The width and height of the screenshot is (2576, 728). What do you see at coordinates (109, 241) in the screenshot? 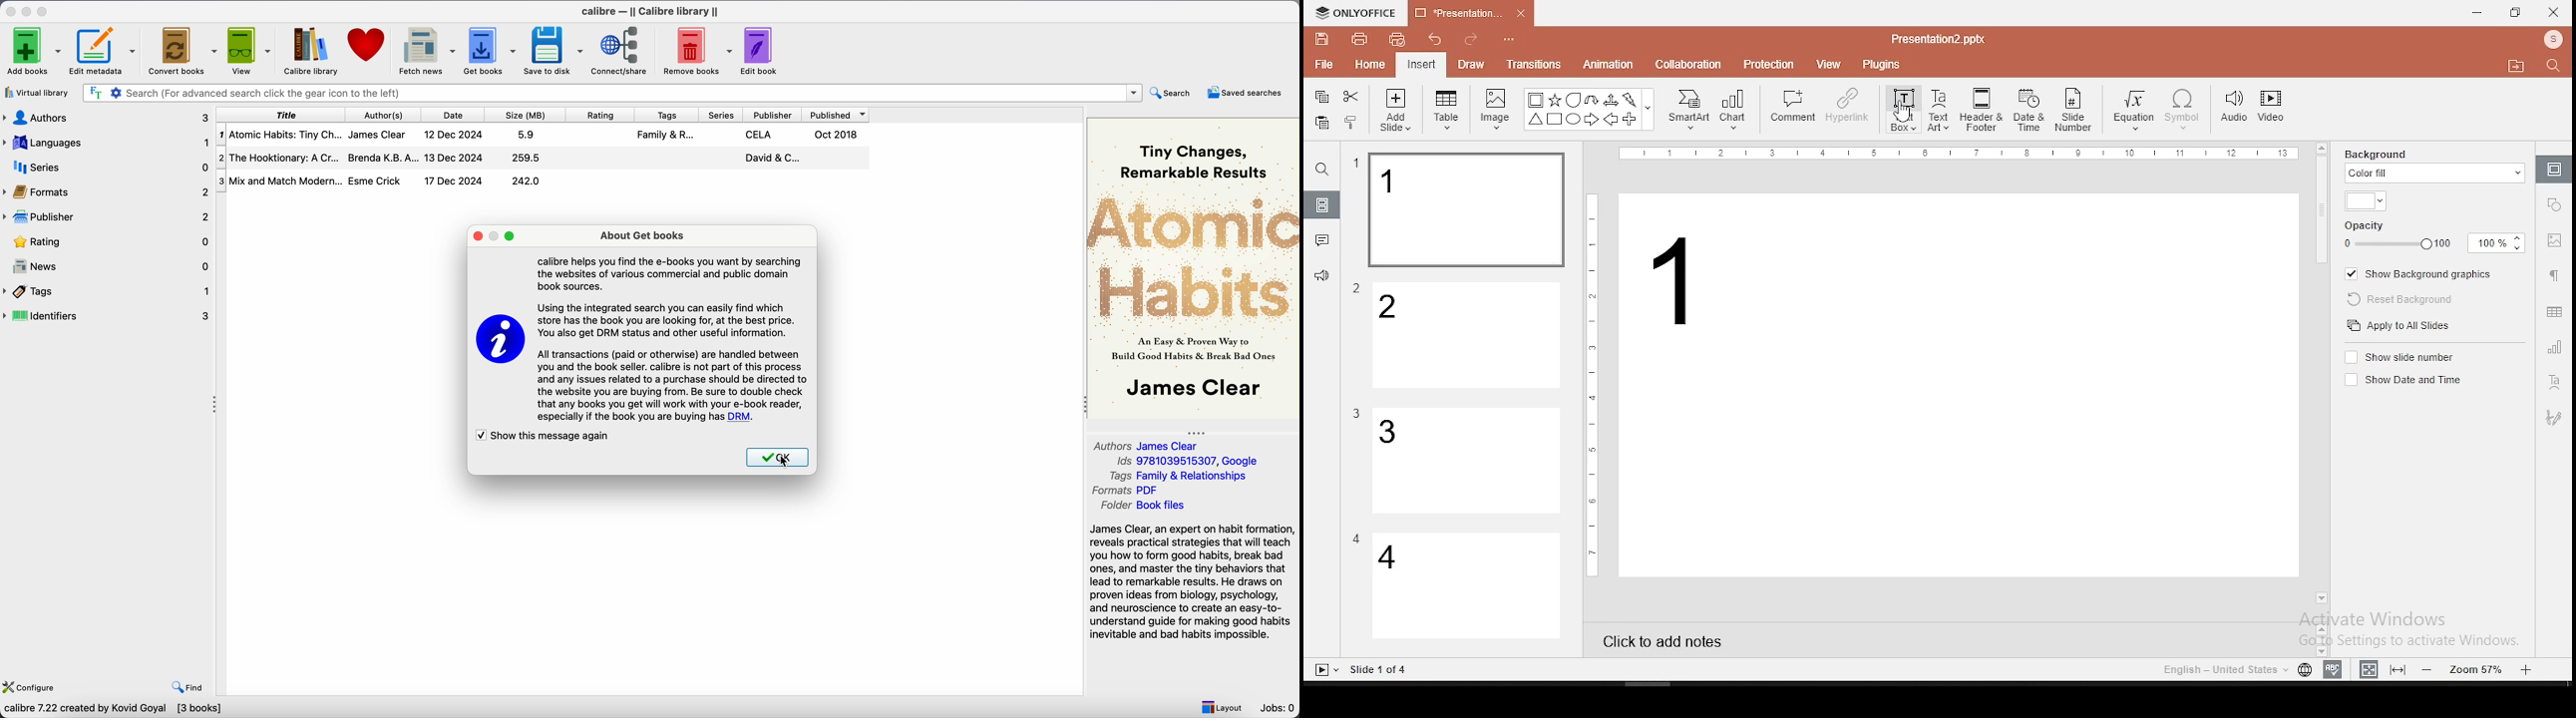
I see `rating` at bounding box center [109, 241].